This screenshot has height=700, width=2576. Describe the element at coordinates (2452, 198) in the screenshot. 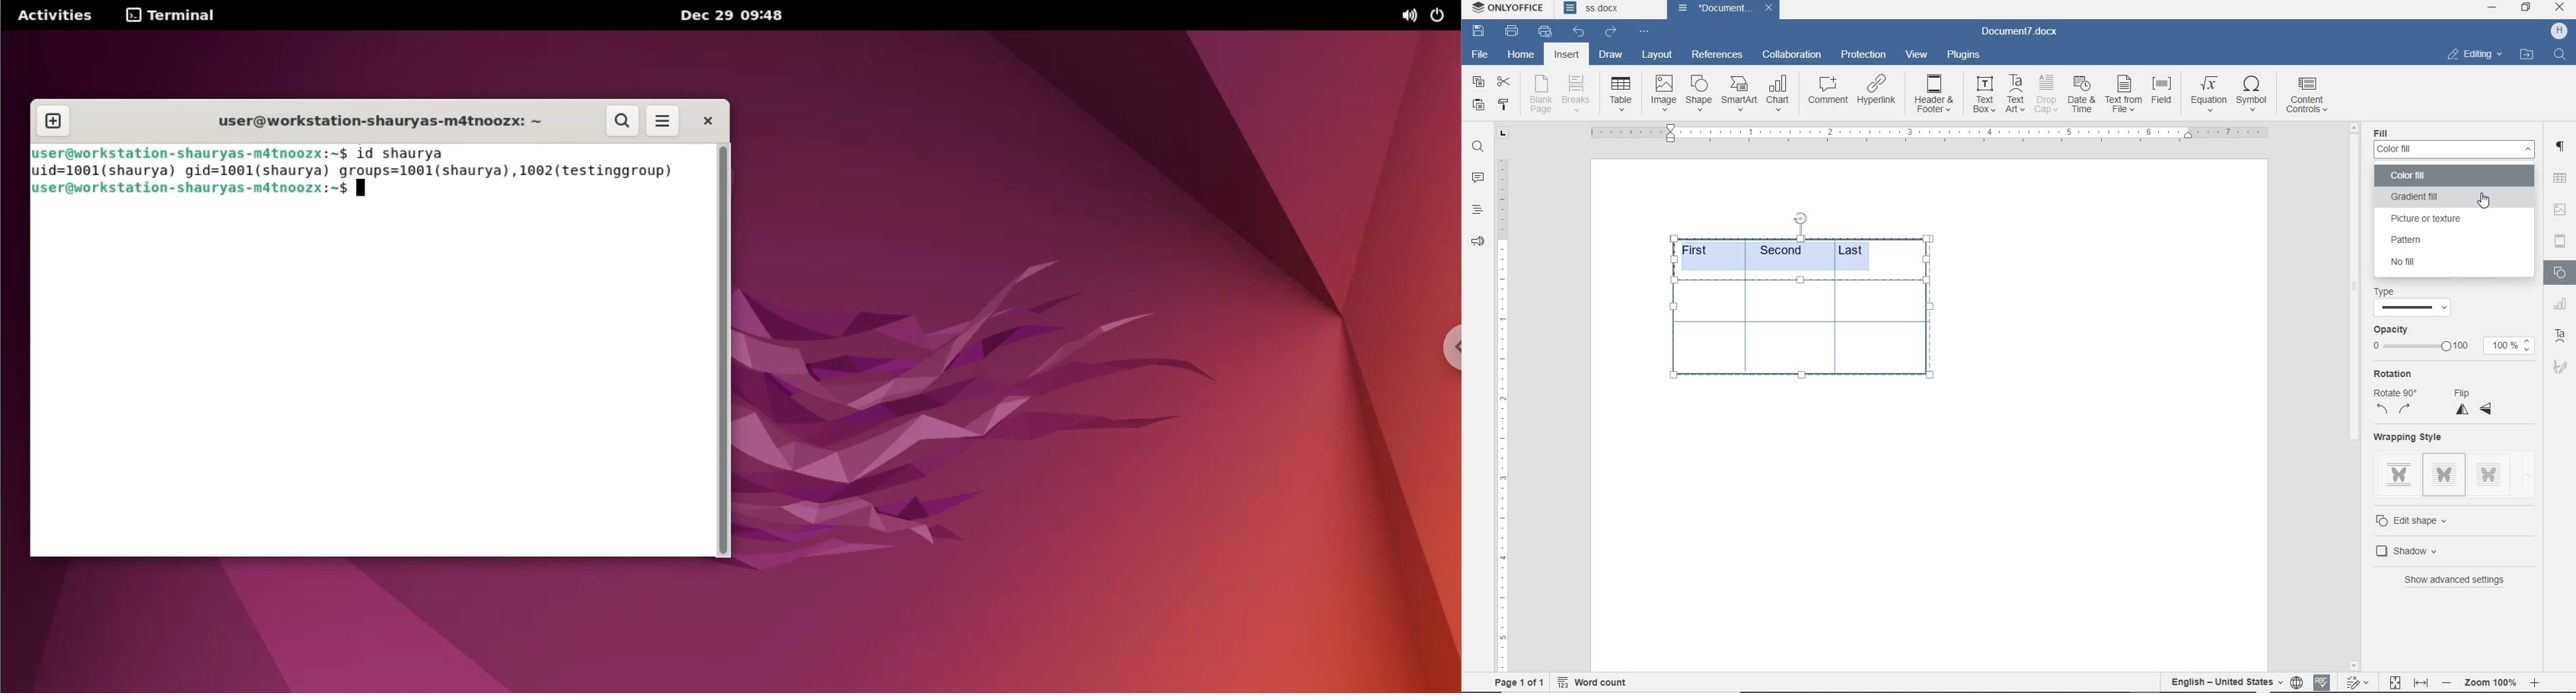

I see `gradient fill` at that location.